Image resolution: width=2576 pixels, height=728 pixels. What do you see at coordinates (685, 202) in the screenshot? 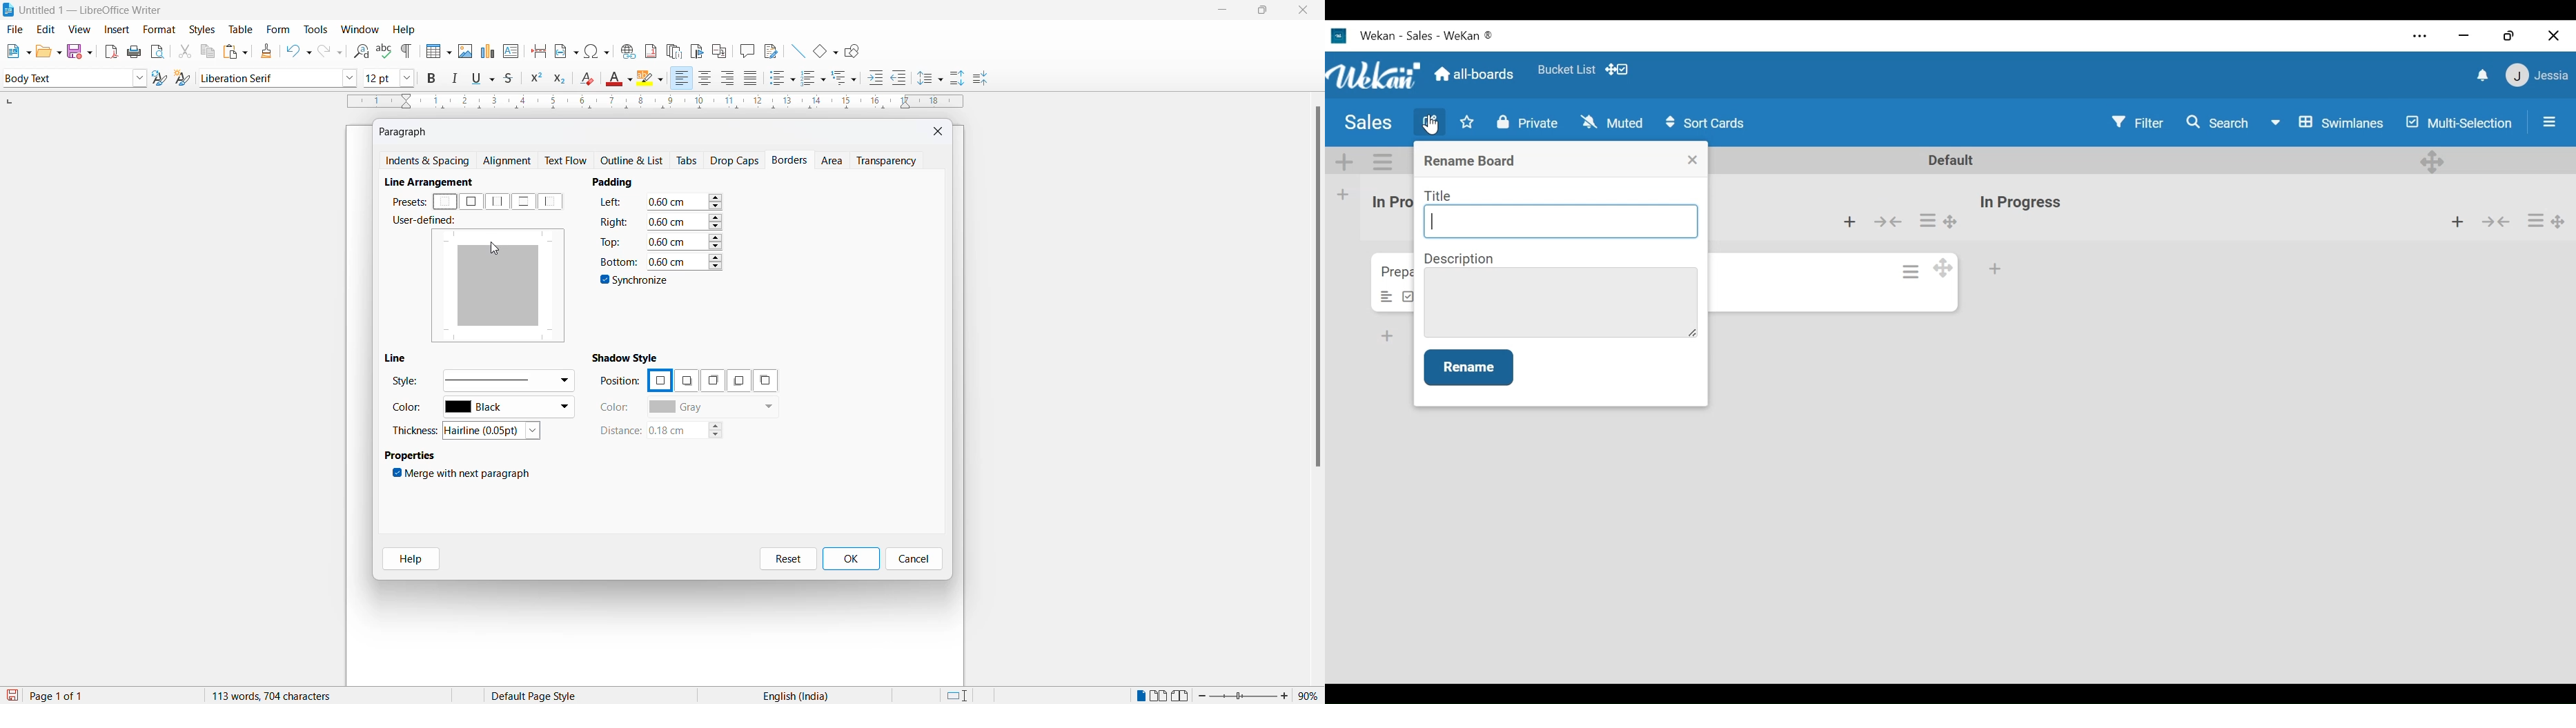
I see `value` at bounding box center [685, 202].